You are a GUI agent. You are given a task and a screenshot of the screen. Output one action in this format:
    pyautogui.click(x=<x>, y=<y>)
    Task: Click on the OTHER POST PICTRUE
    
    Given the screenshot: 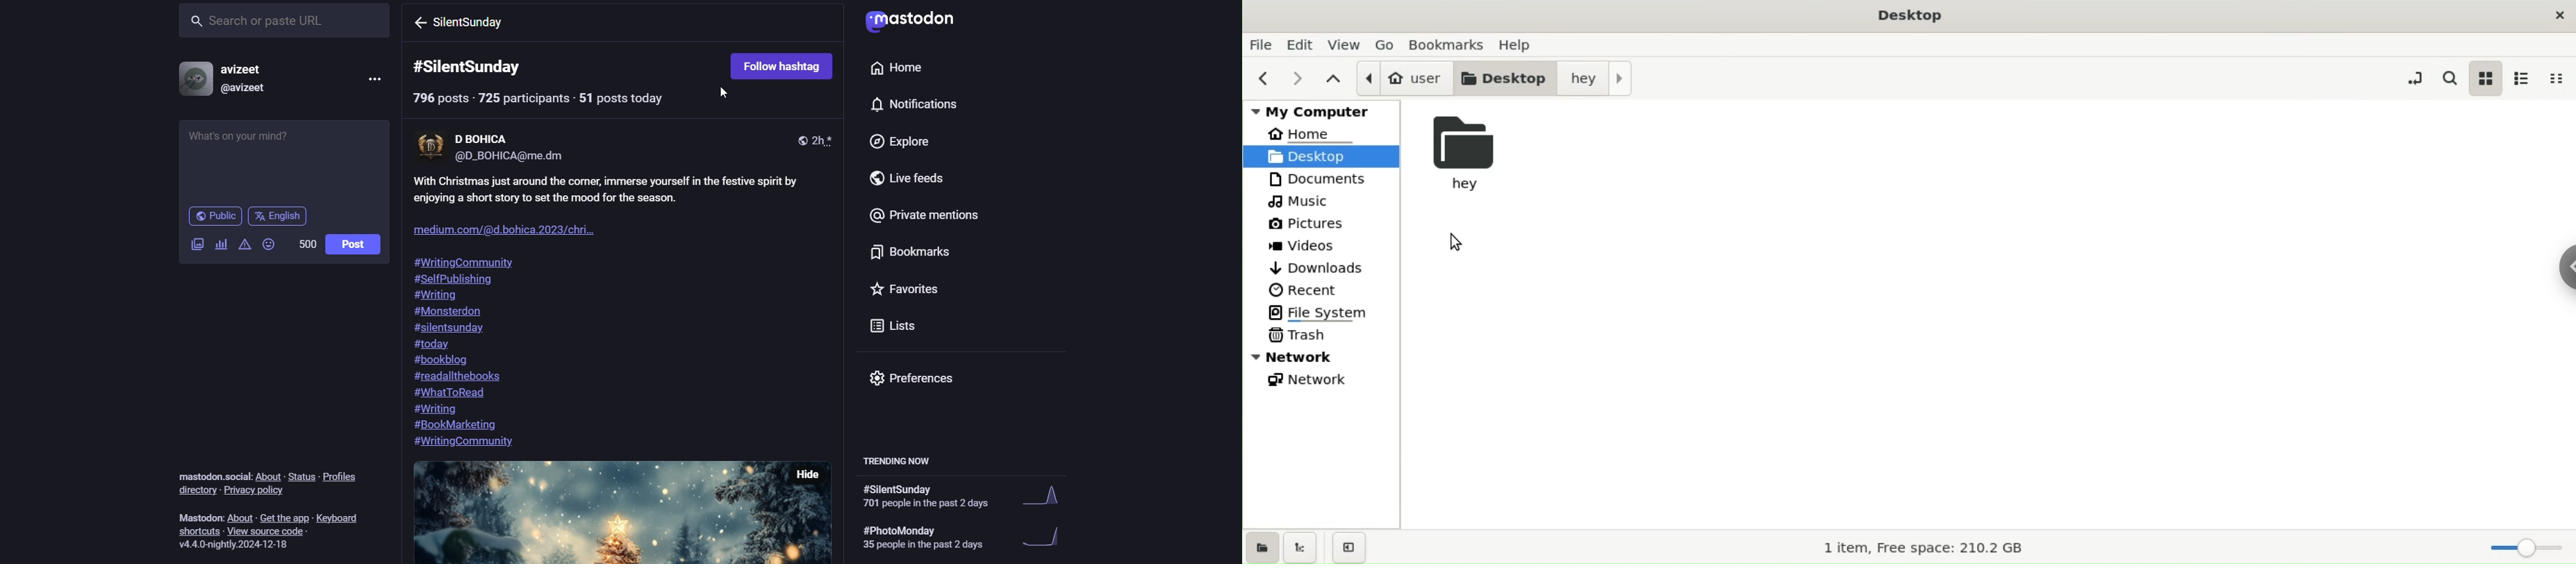 What is the action you would take?
    pyautogui.click(x=588, y=512)
    